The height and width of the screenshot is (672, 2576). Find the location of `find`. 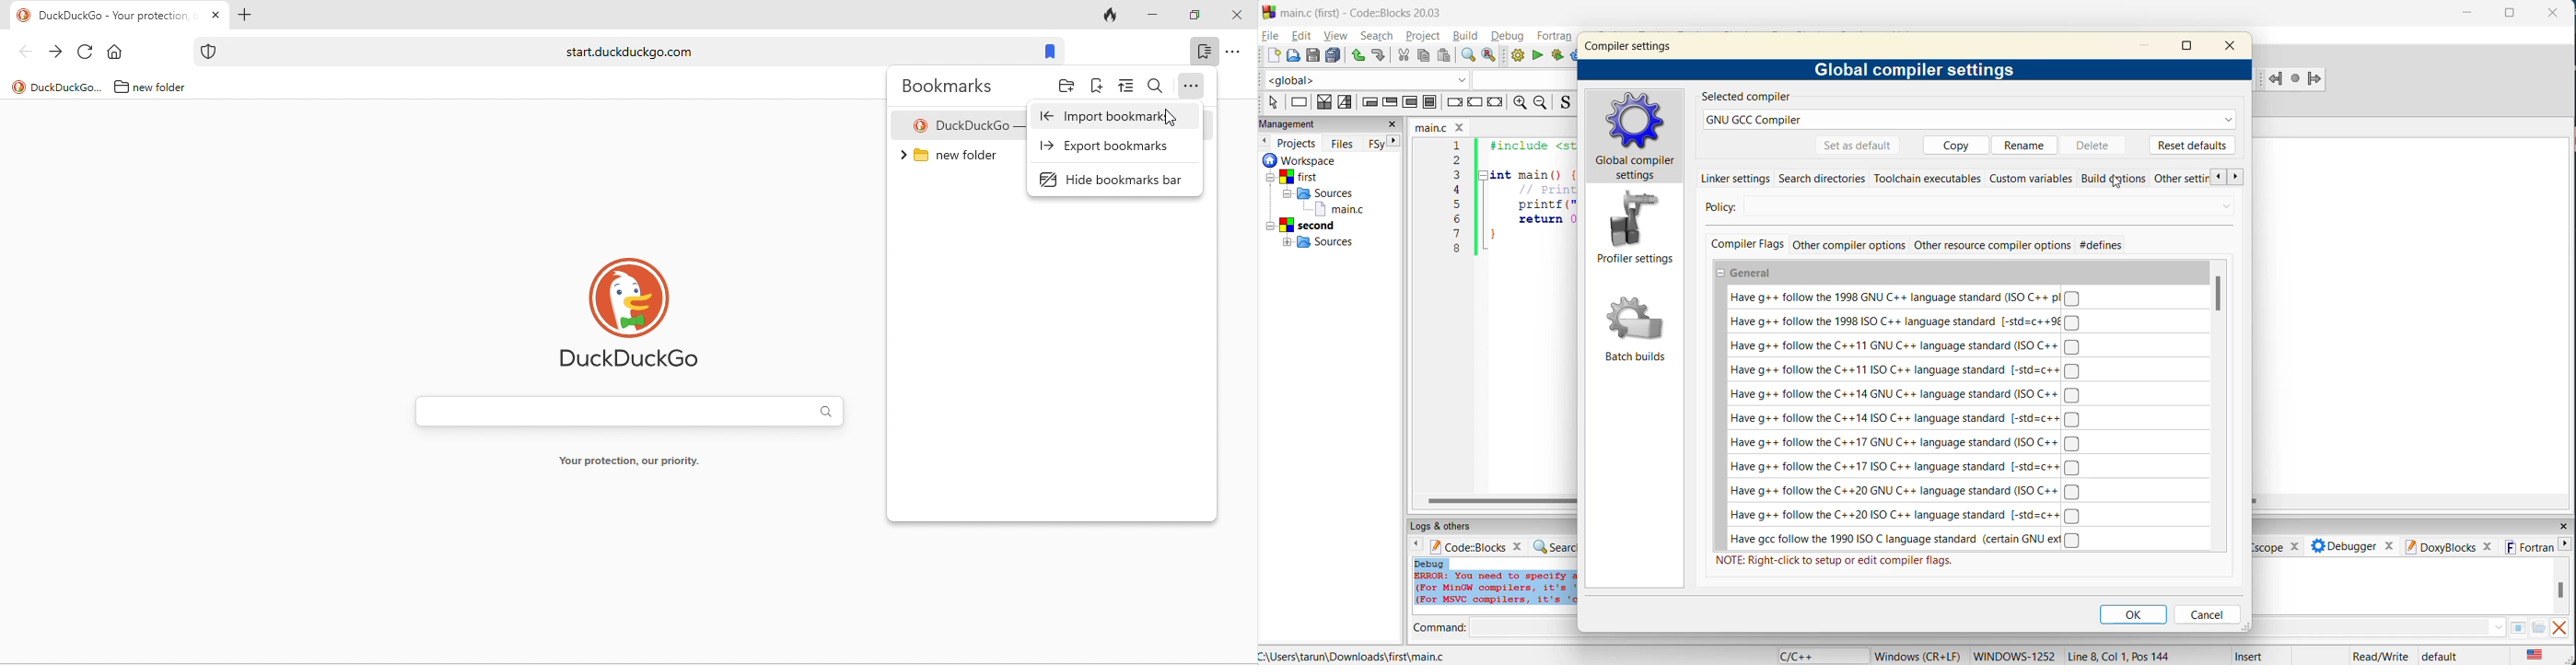

find is located at coordinates (1468, 57).